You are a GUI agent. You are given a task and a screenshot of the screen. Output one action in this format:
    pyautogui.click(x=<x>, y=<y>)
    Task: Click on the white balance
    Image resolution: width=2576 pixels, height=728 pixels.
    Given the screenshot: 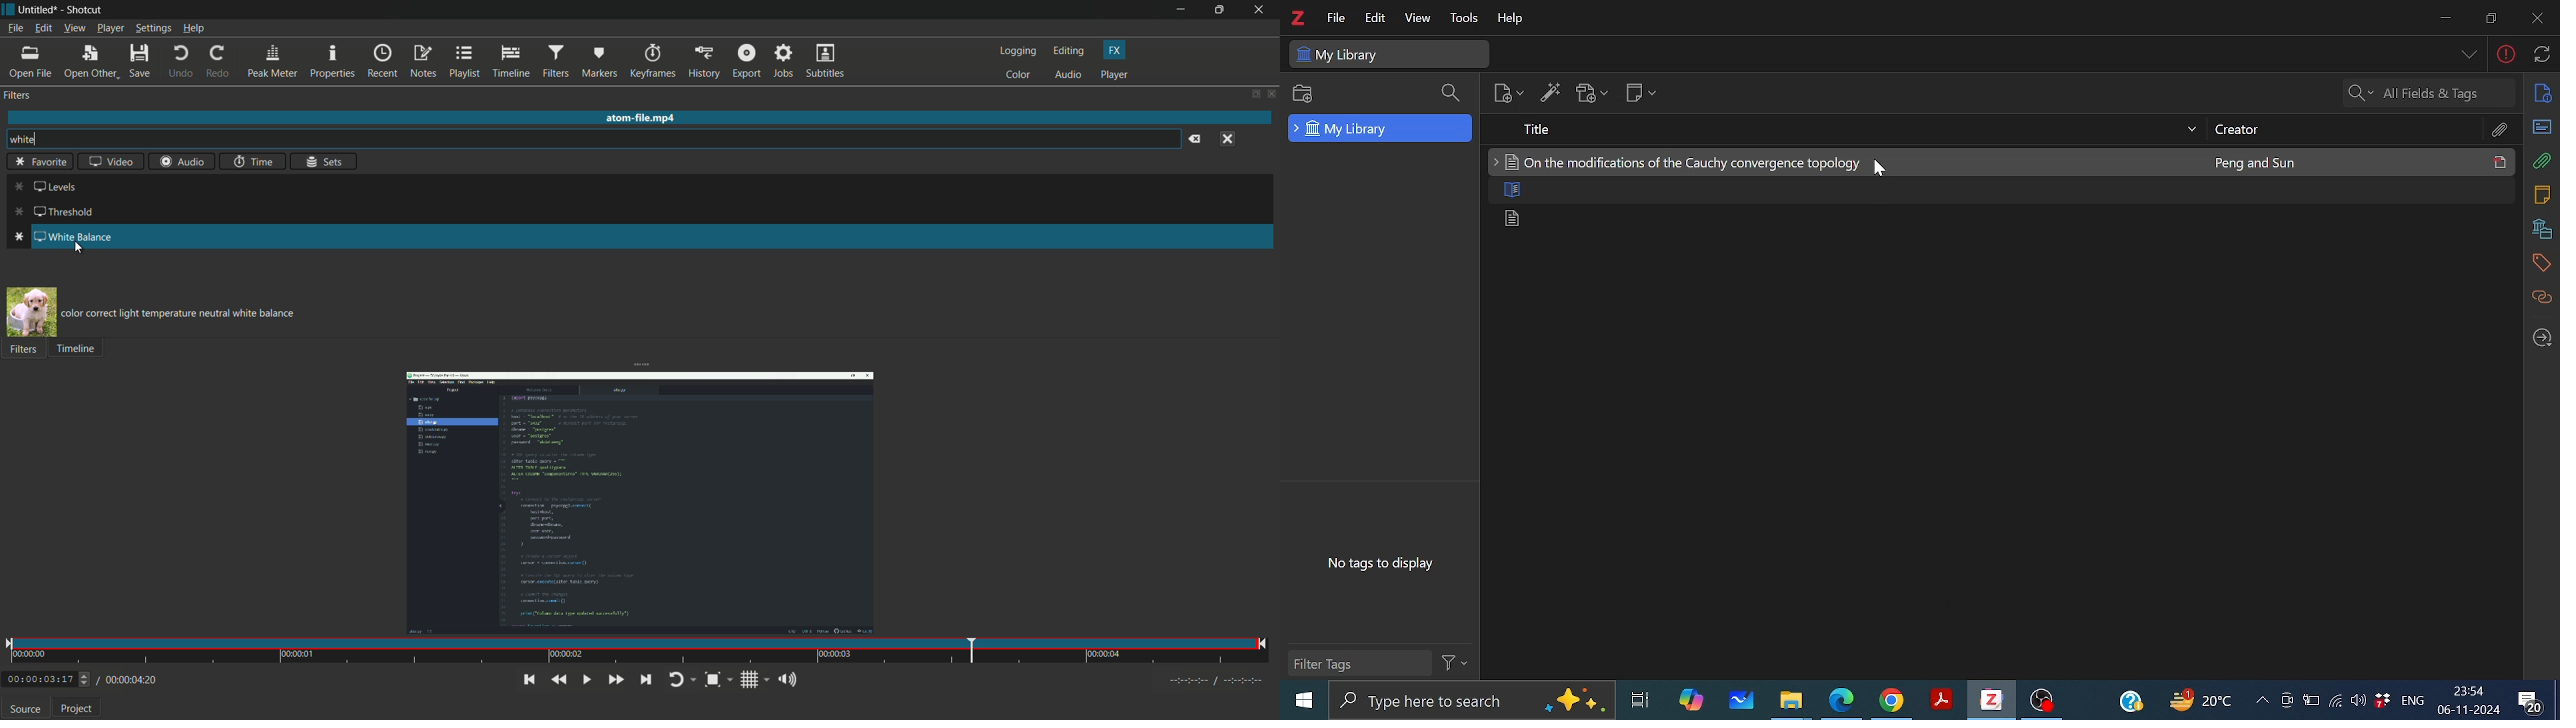 What is the action you would take?
    pyautogui.click(x=61, y=235)
    